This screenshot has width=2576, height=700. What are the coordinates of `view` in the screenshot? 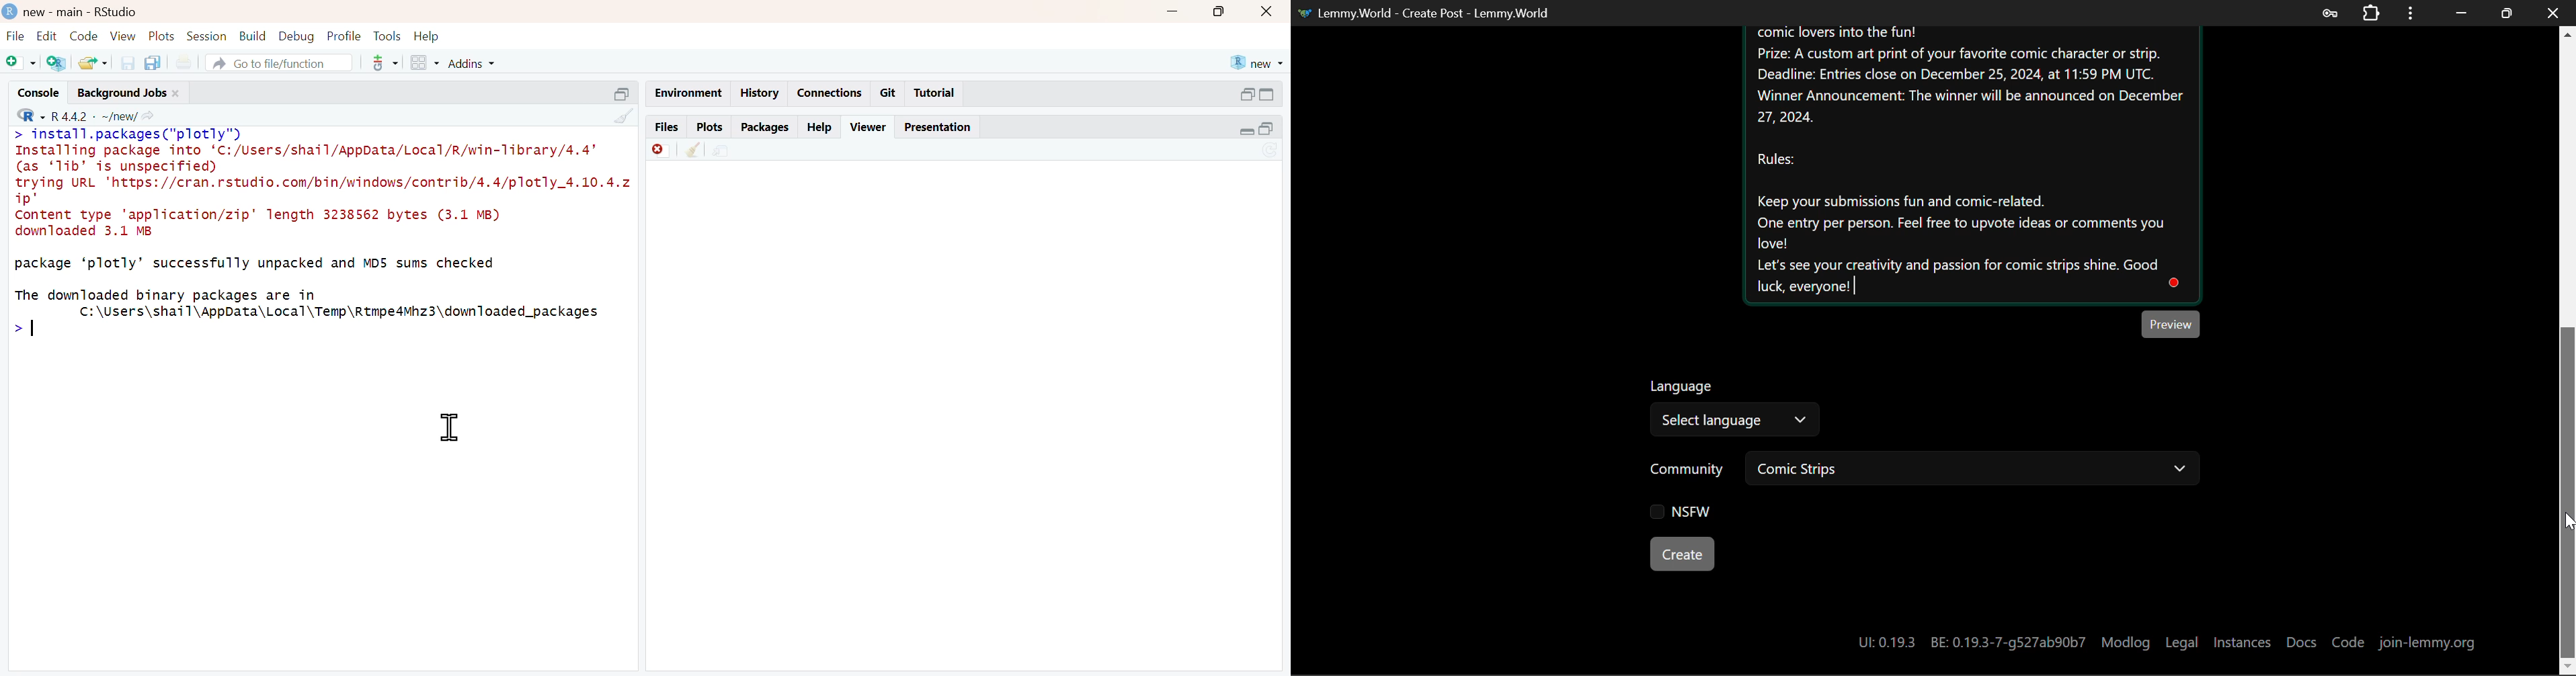 It's located at (124, 36).